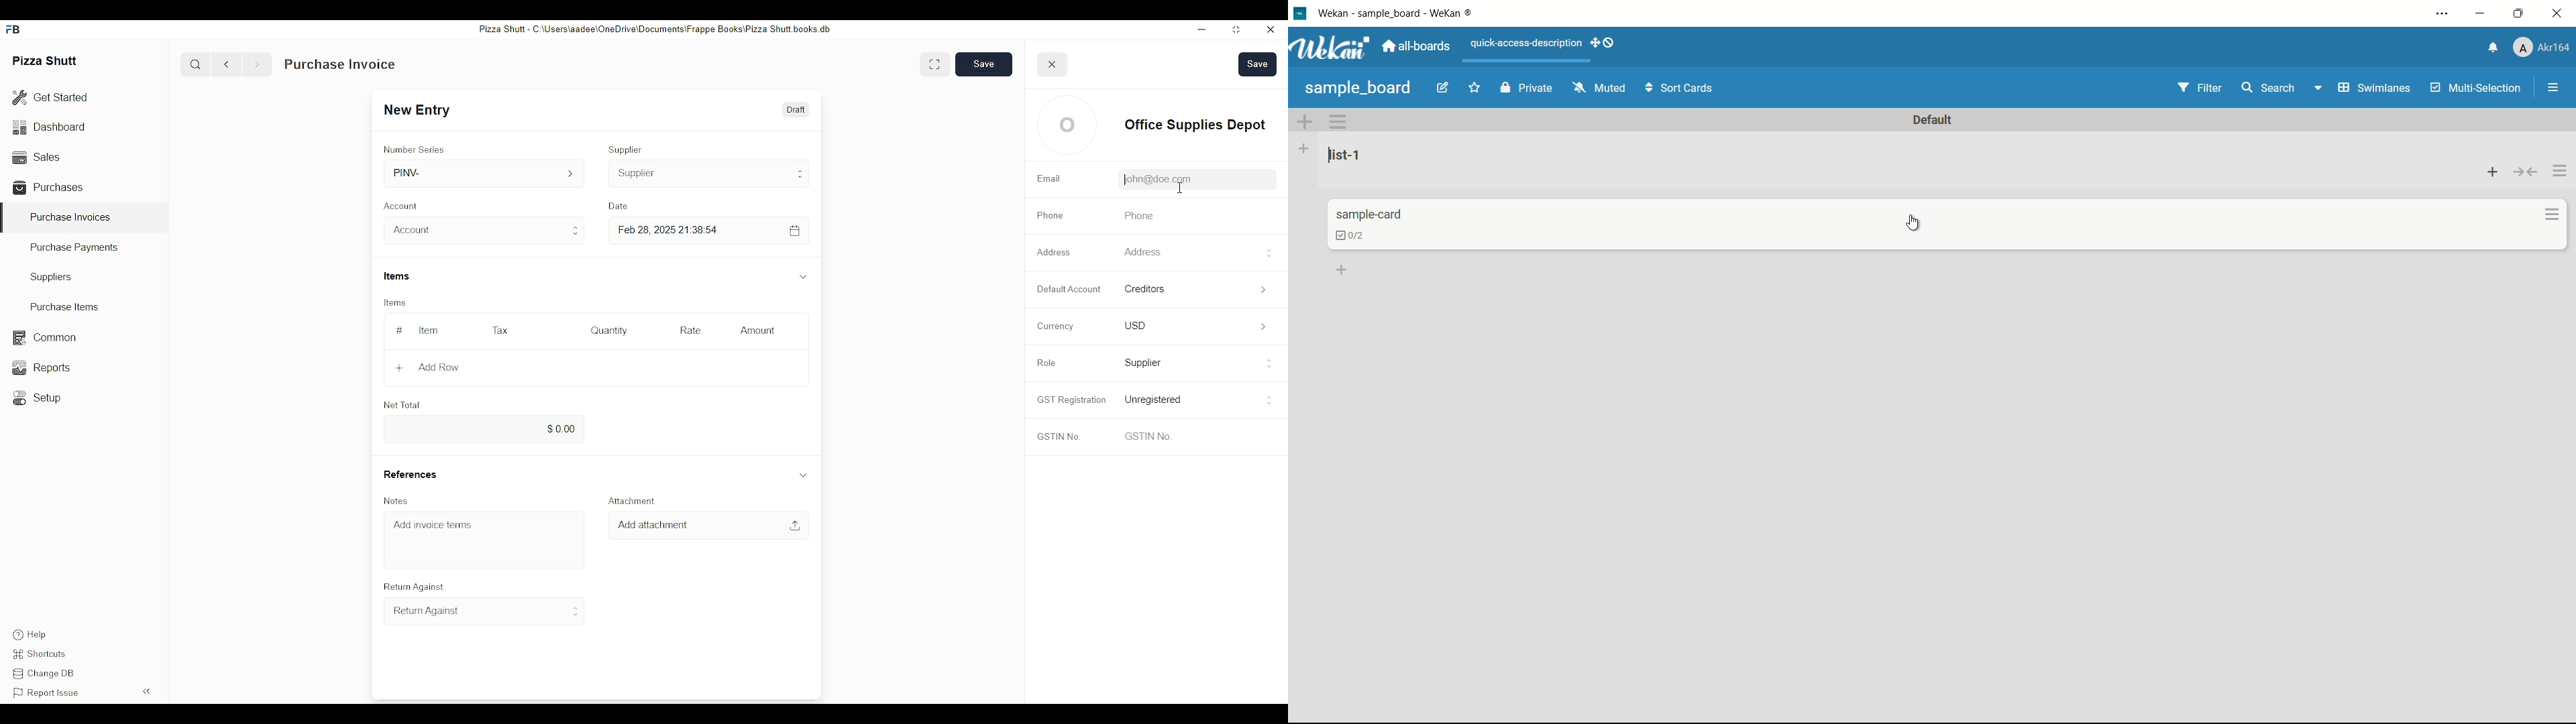 The width and height of the screenshot is (2576, 728). What do you see at coordinates (1049, 179) in the screenshot?
I see `Email` at bounding box center [1049, 179].